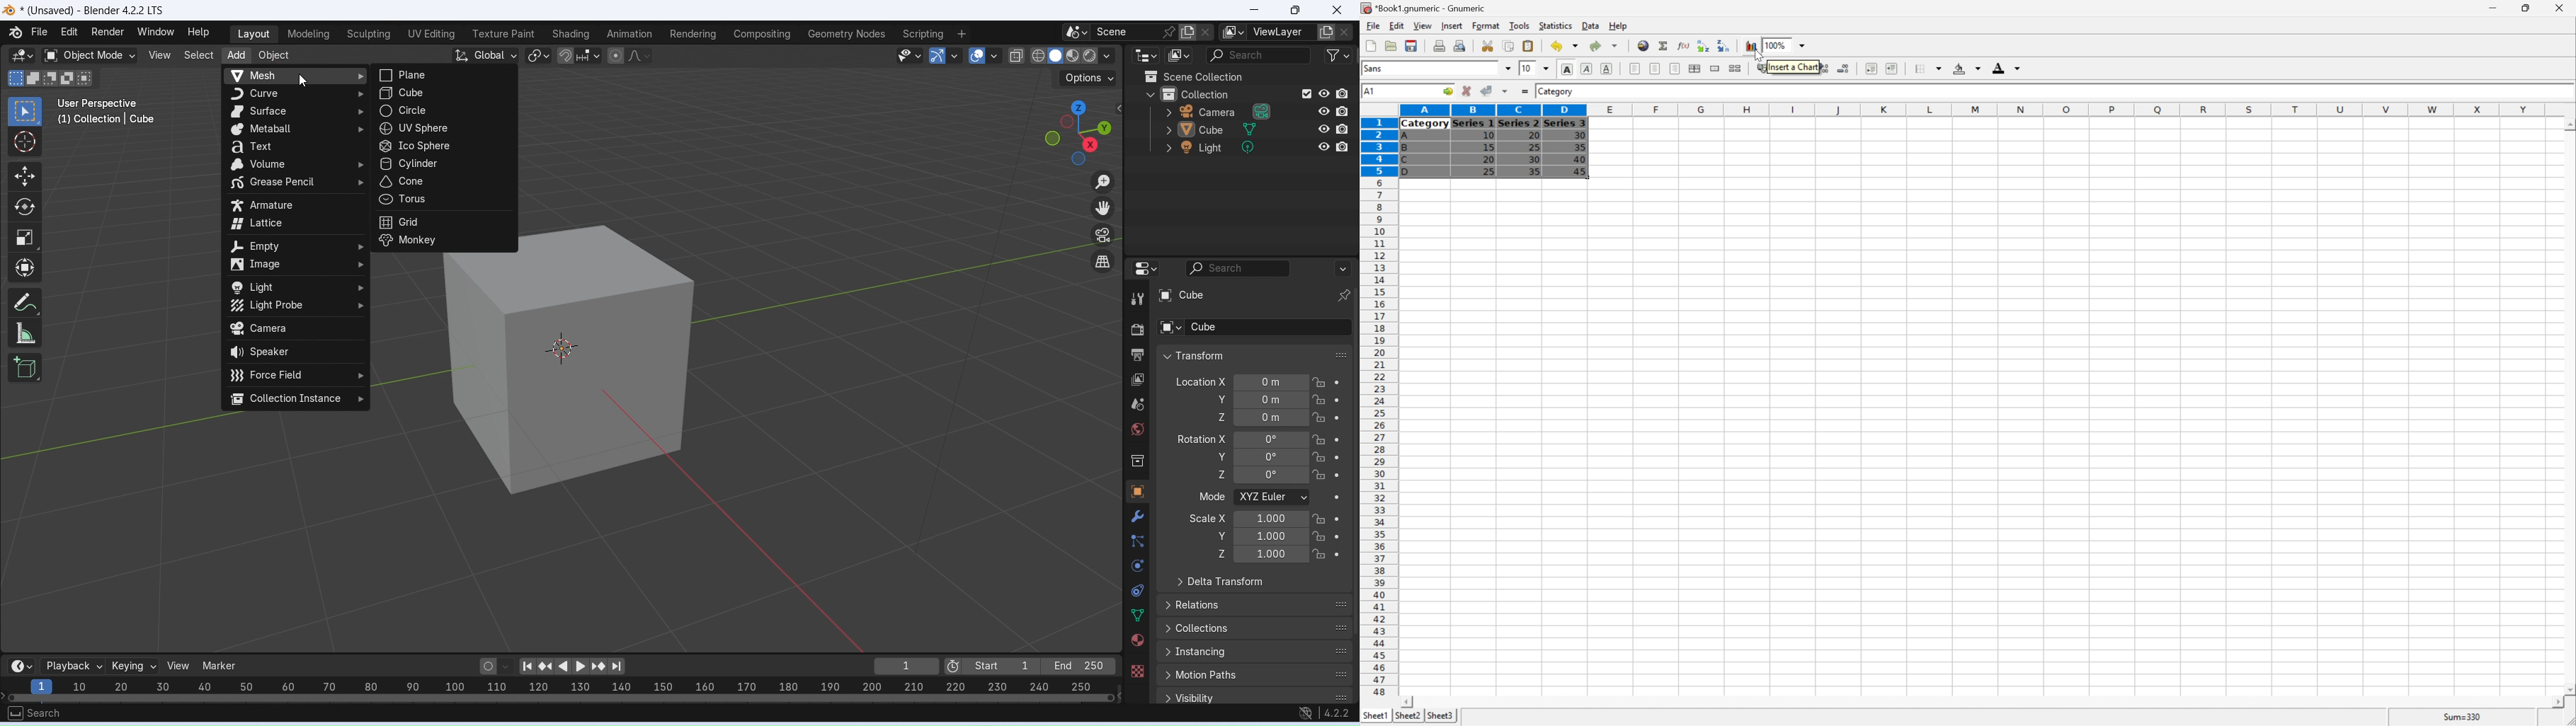 The height and width of the screenshot is (728, 2576). Describe the element at coordinates (1793, 67) in the screenshot. I see `Insert a chart` at that location.